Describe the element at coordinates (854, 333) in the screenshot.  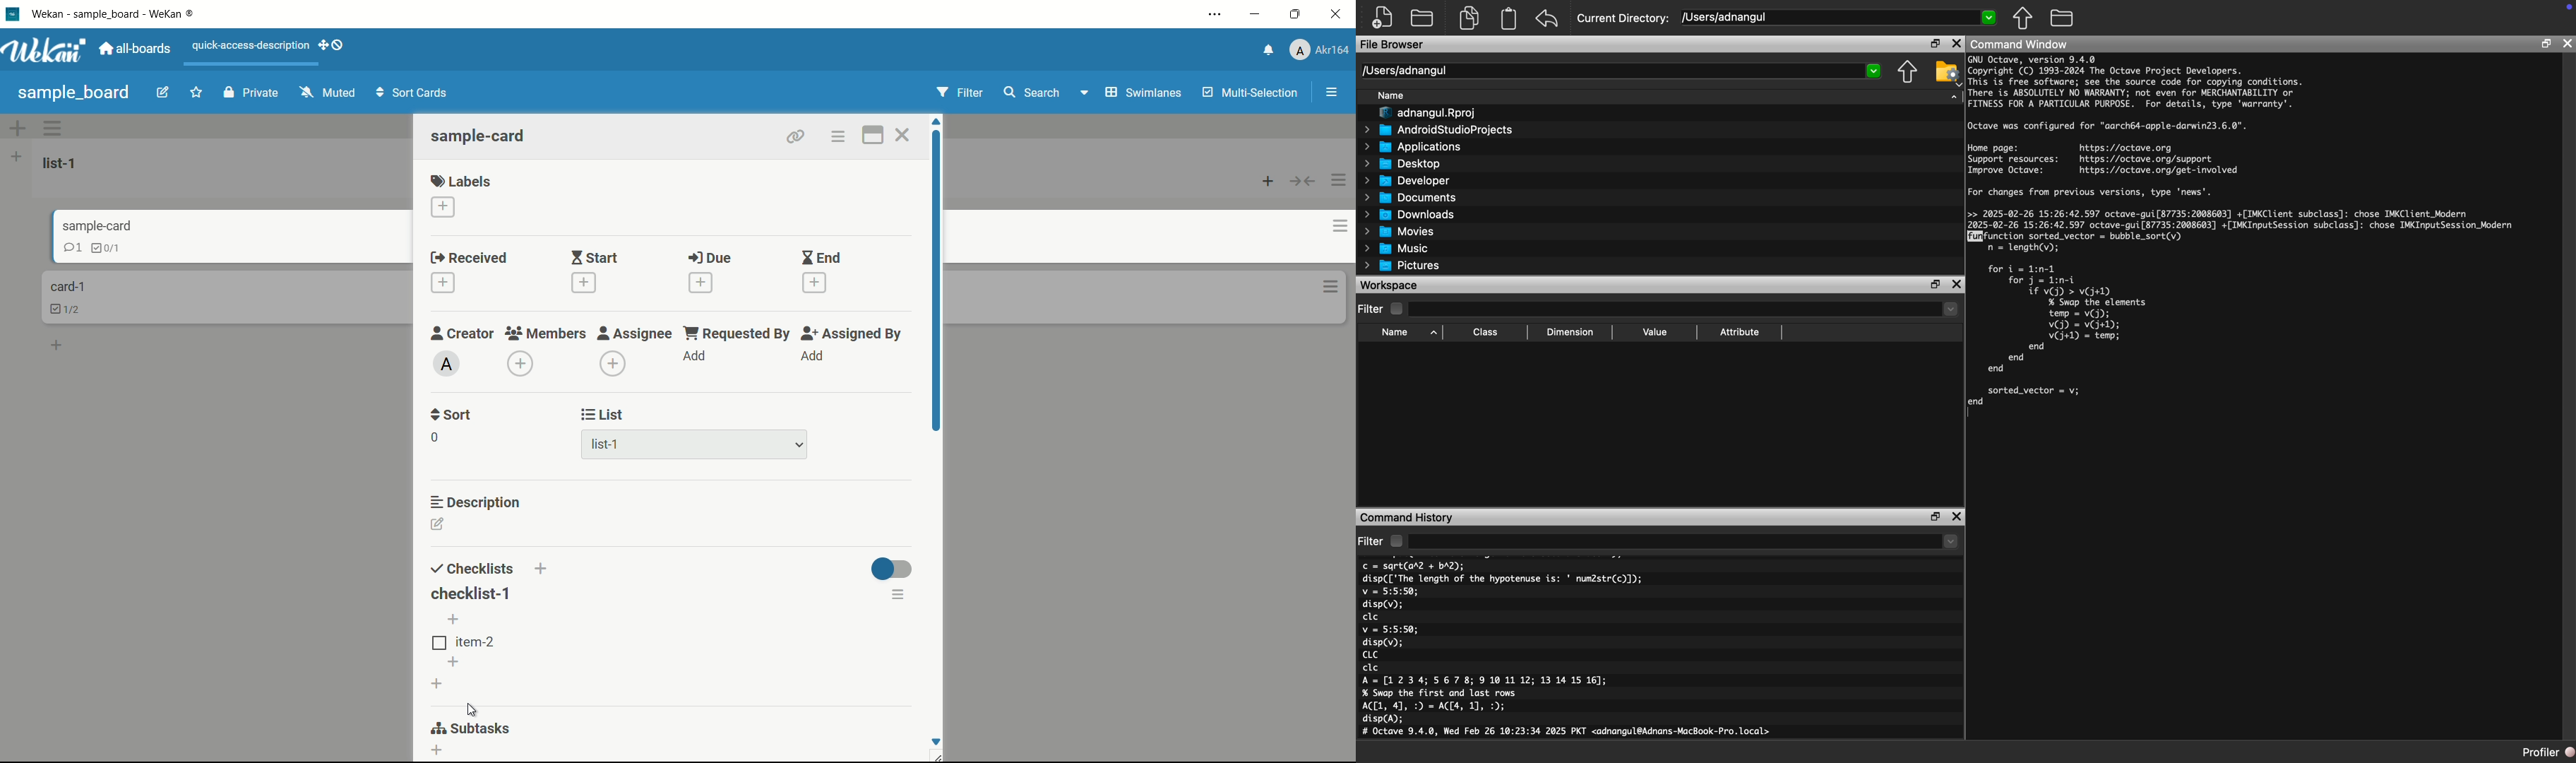
I see `assigned by` at that location.